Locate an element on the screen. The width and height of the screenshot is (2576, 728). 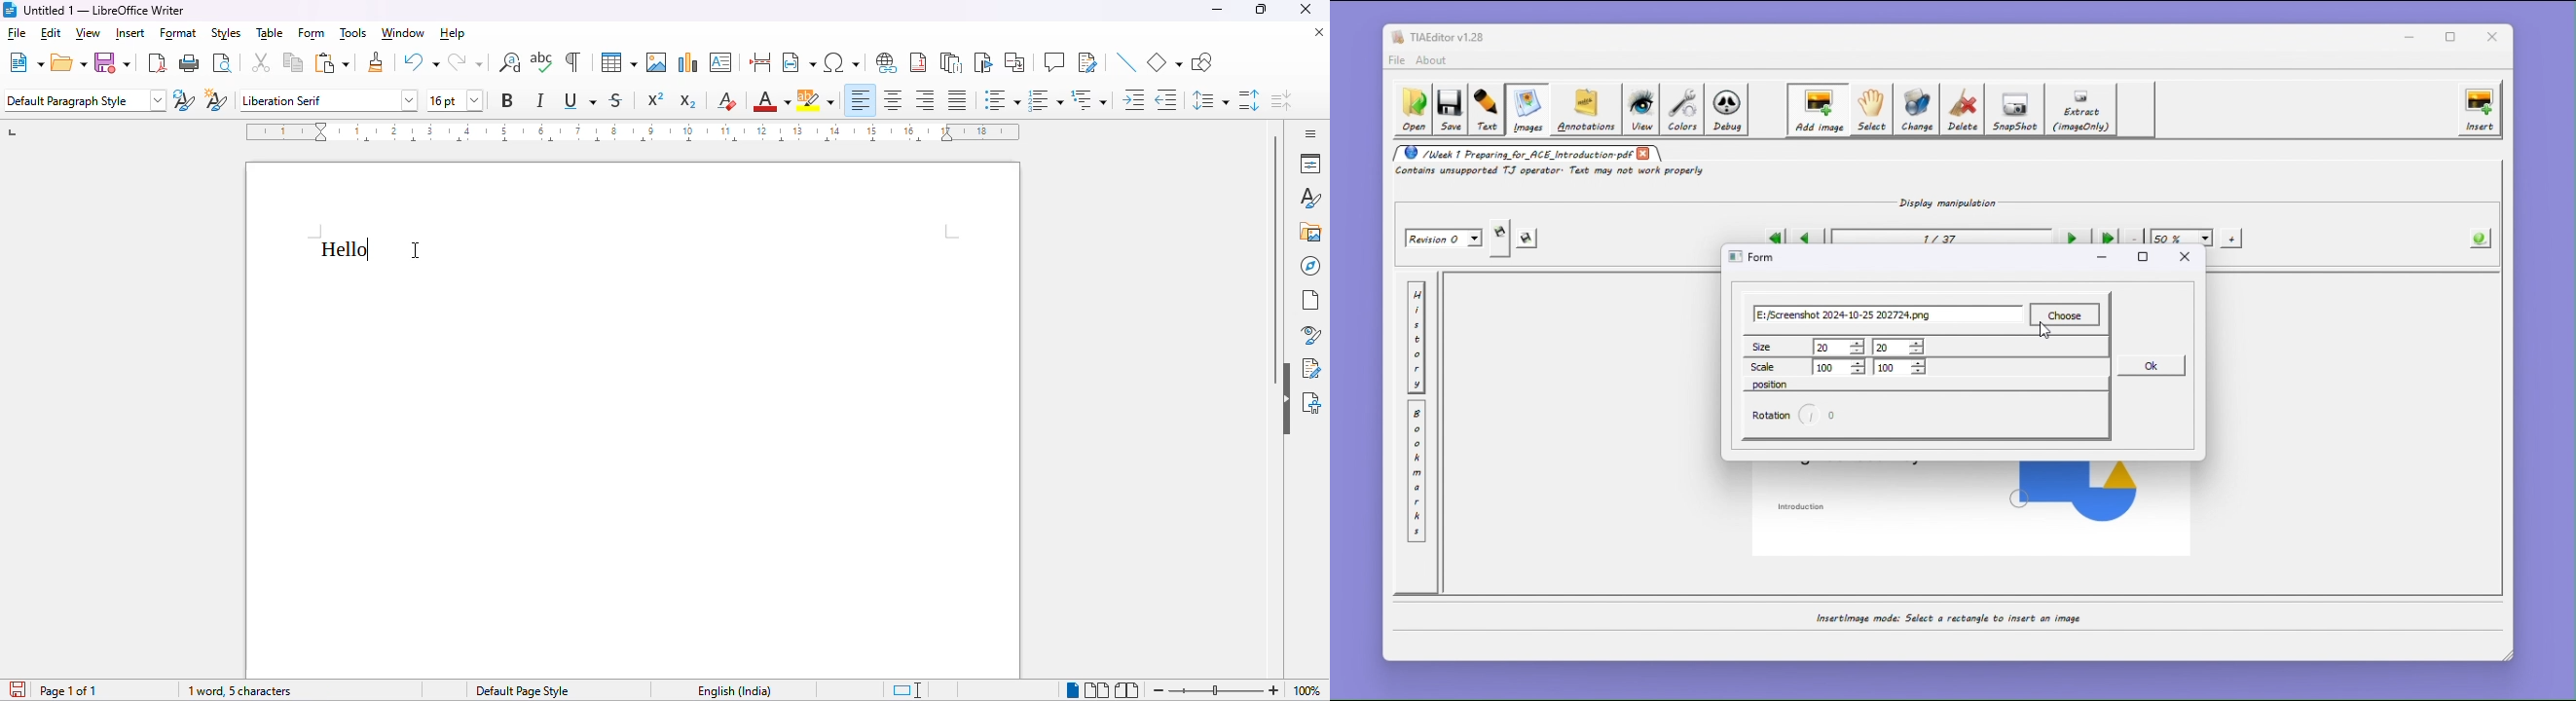
font color is located at coordinates (771, 100).